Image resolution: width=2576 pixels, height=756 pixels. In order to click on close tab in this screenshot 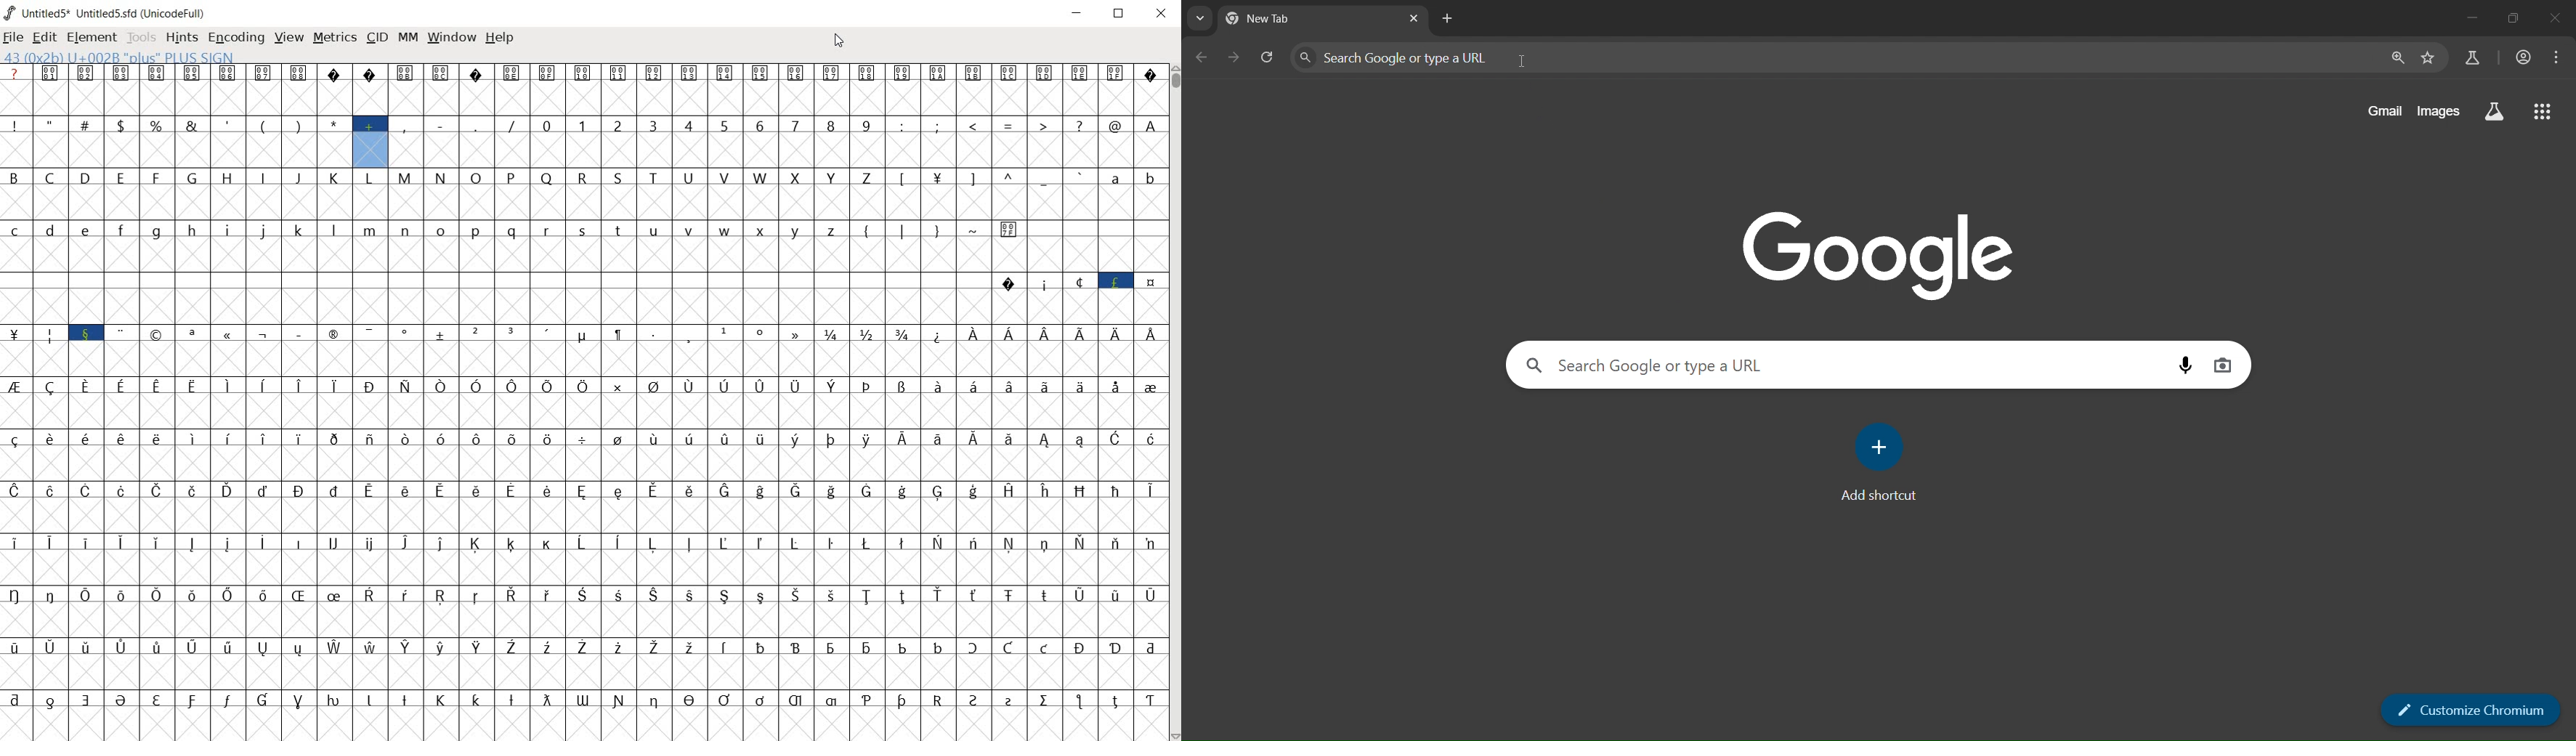, I will do `click(1414, 20)`.